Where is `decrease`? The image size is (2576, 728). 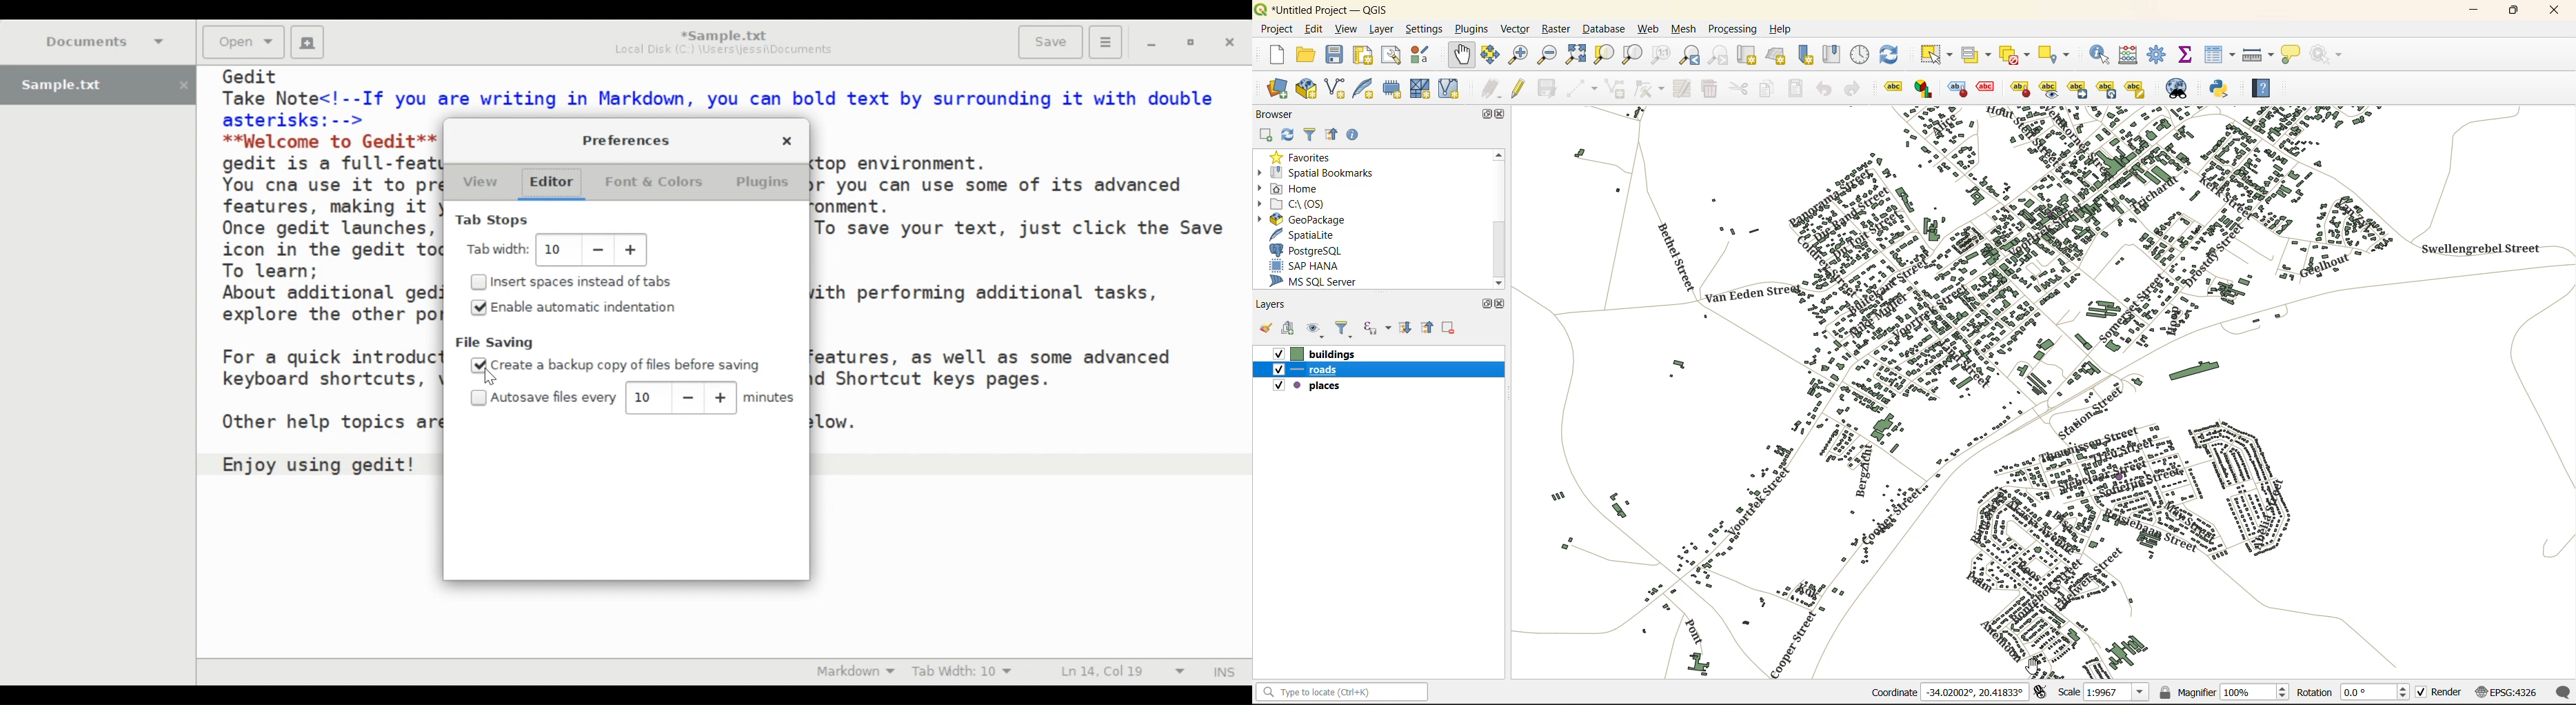 decrease is located at coordinates (688, 398).